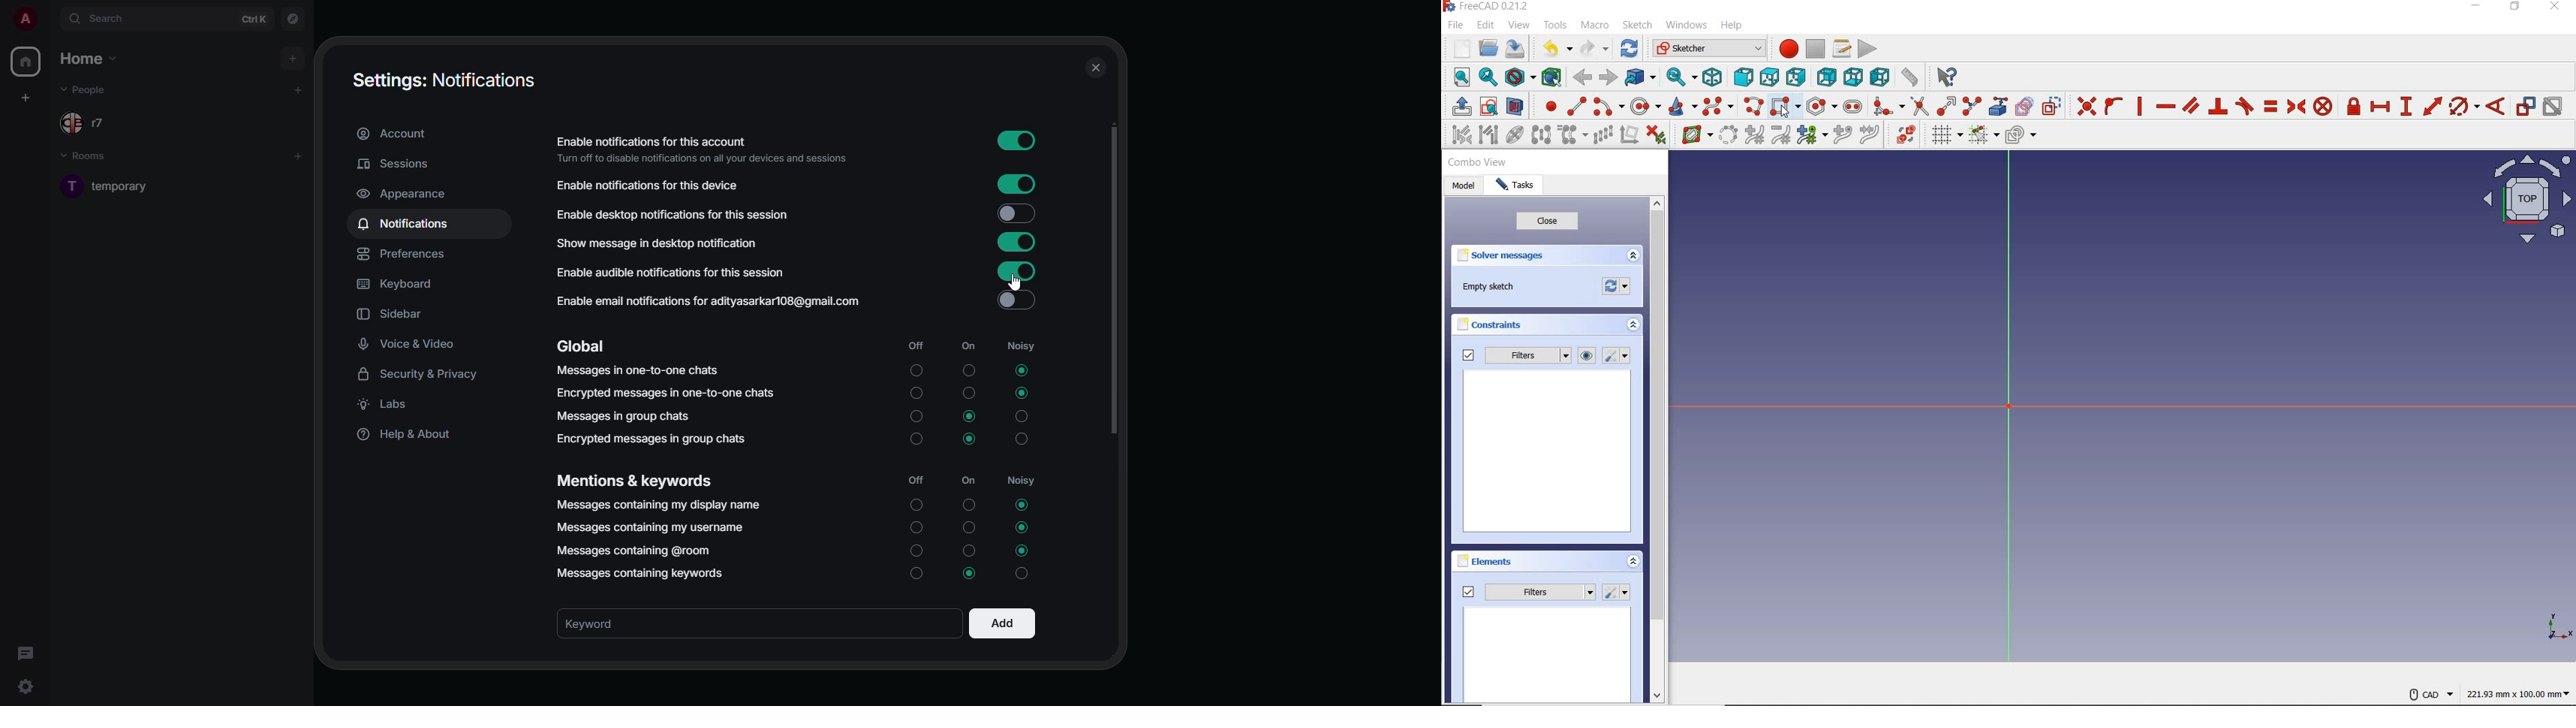 The width and height of the screenshot is (2576, 728). Describe the element at coordinates (298, 89) in the screenshot. I see `add` at that location.